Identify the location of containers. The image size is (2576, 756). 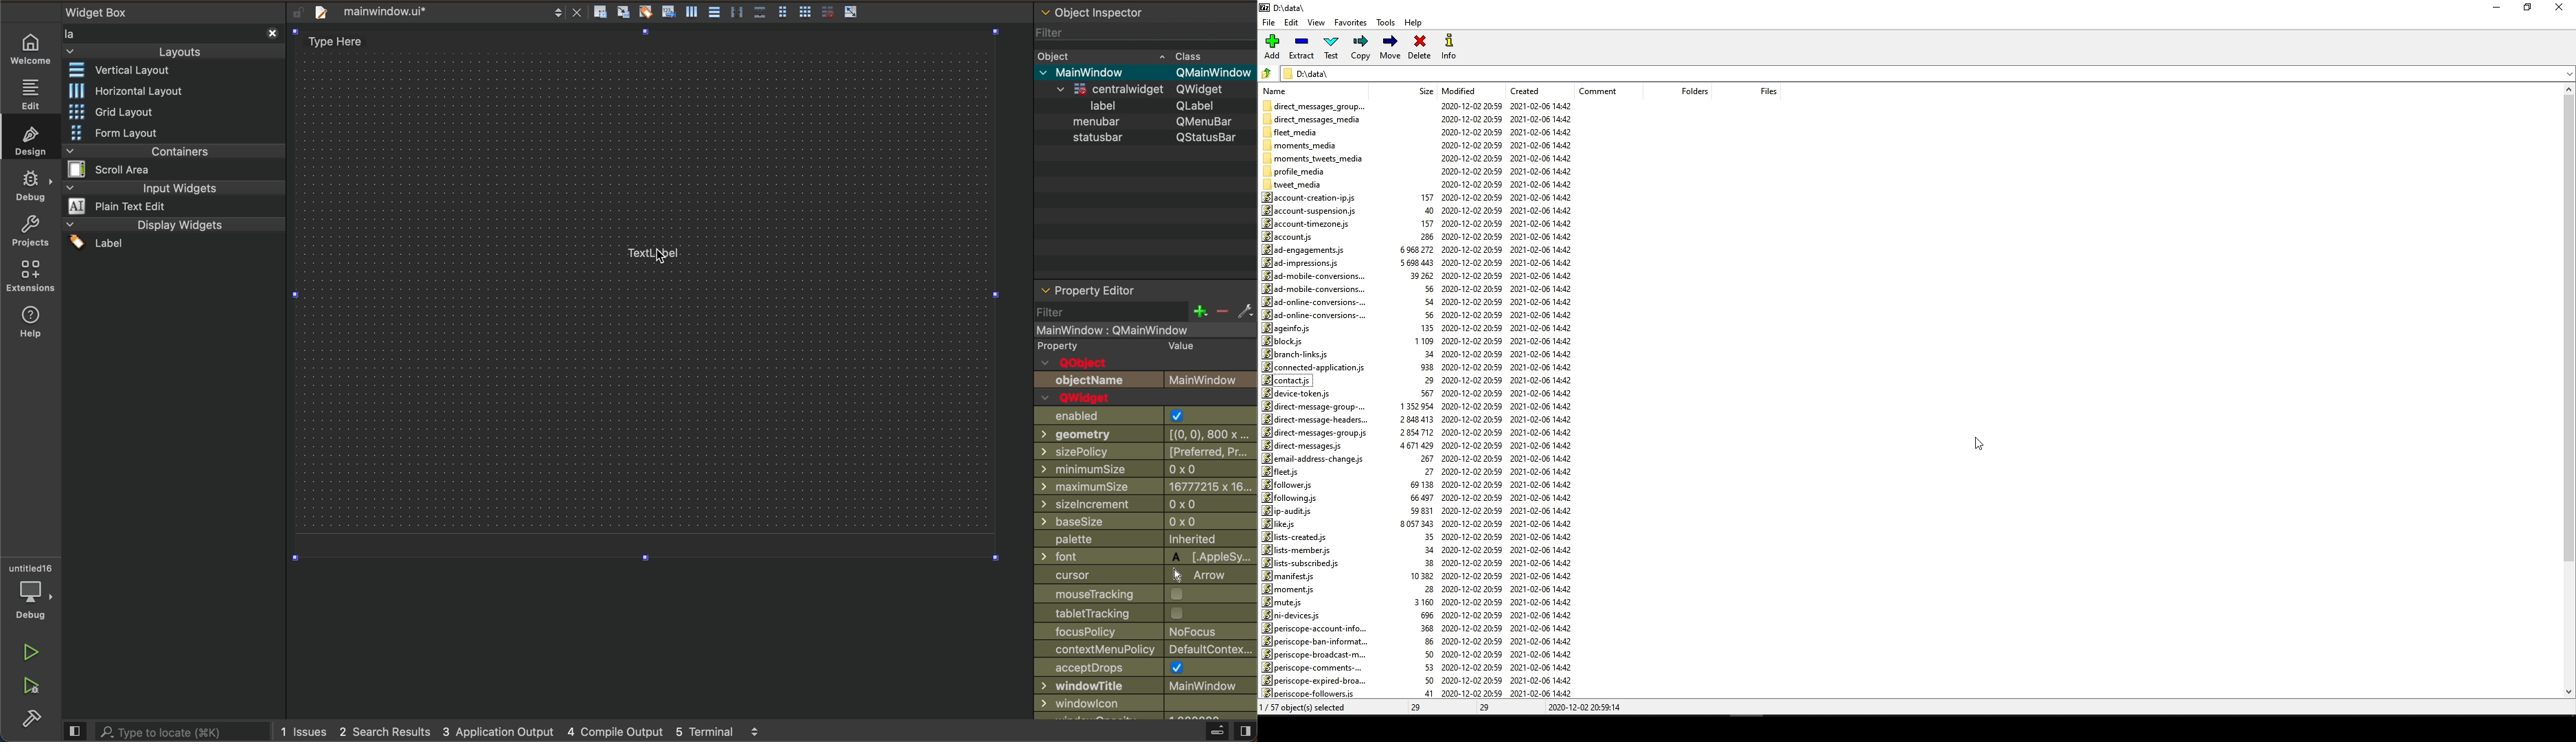
(166, 150).